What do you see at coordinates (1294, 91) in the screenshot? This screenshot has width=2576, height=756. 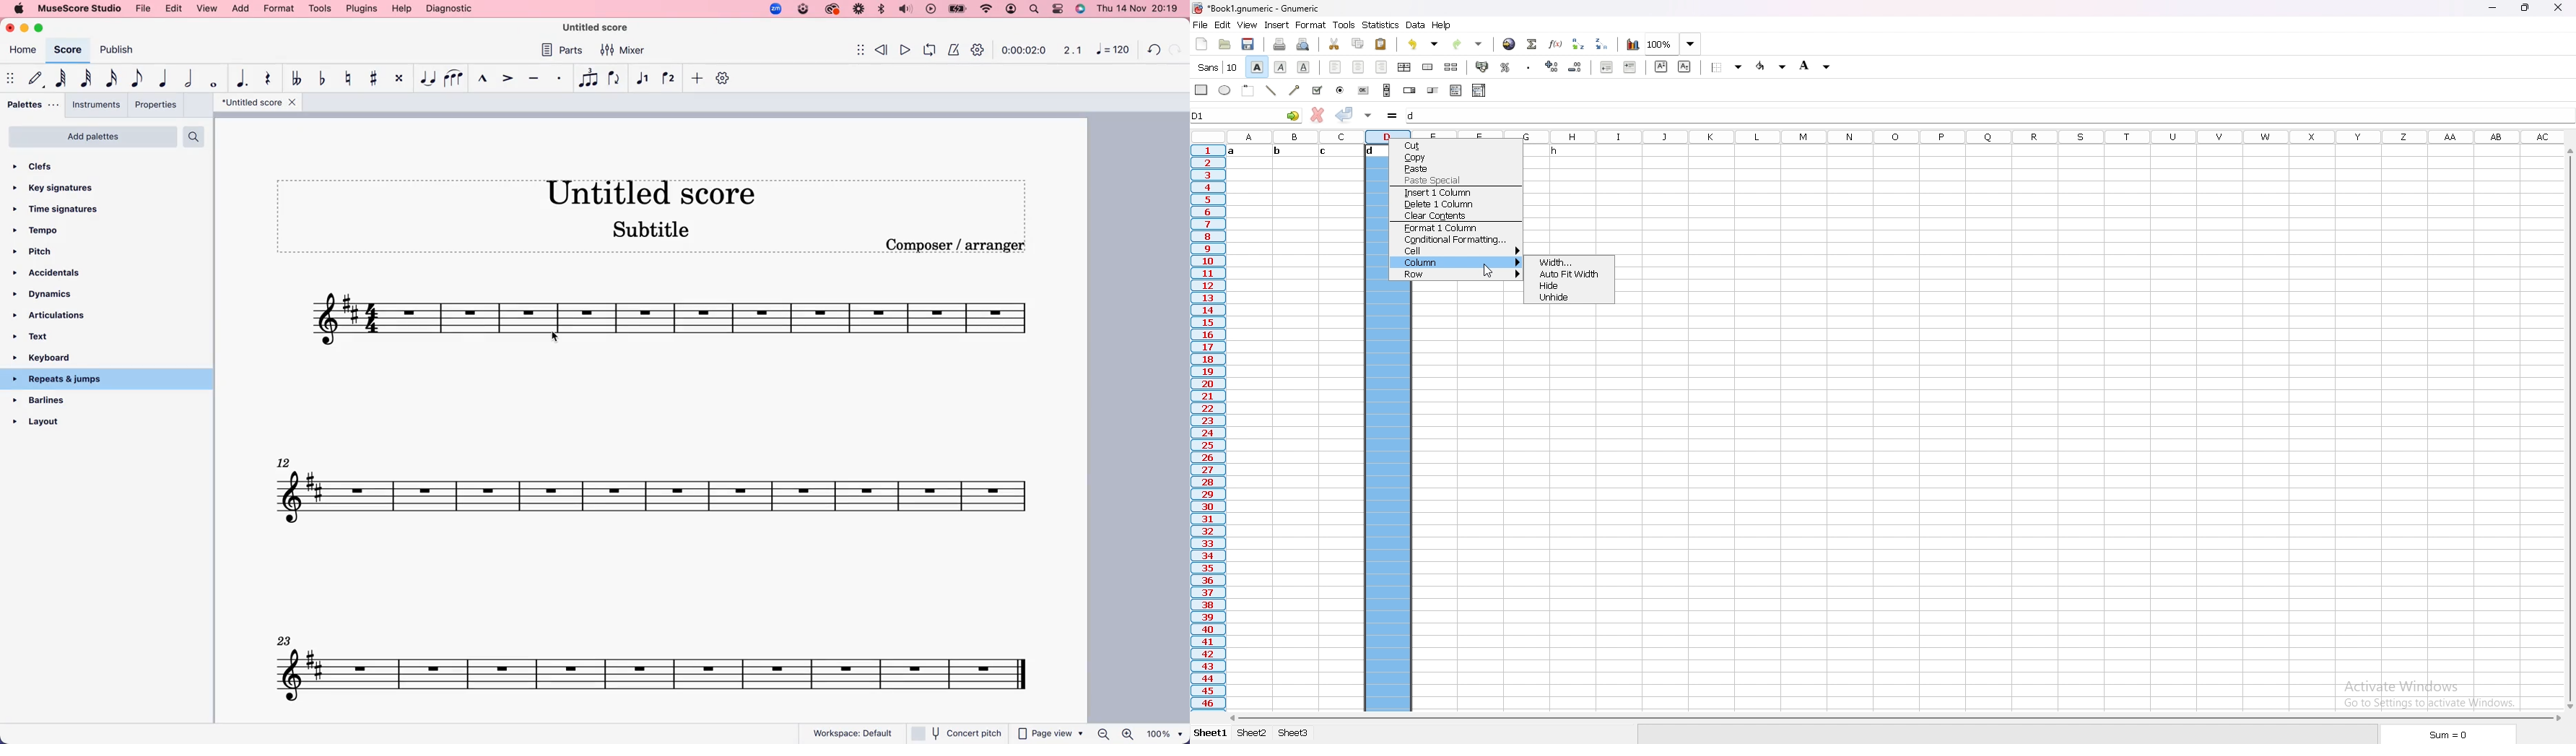 I see `arrowed line` at bounding box center [1294, 91].